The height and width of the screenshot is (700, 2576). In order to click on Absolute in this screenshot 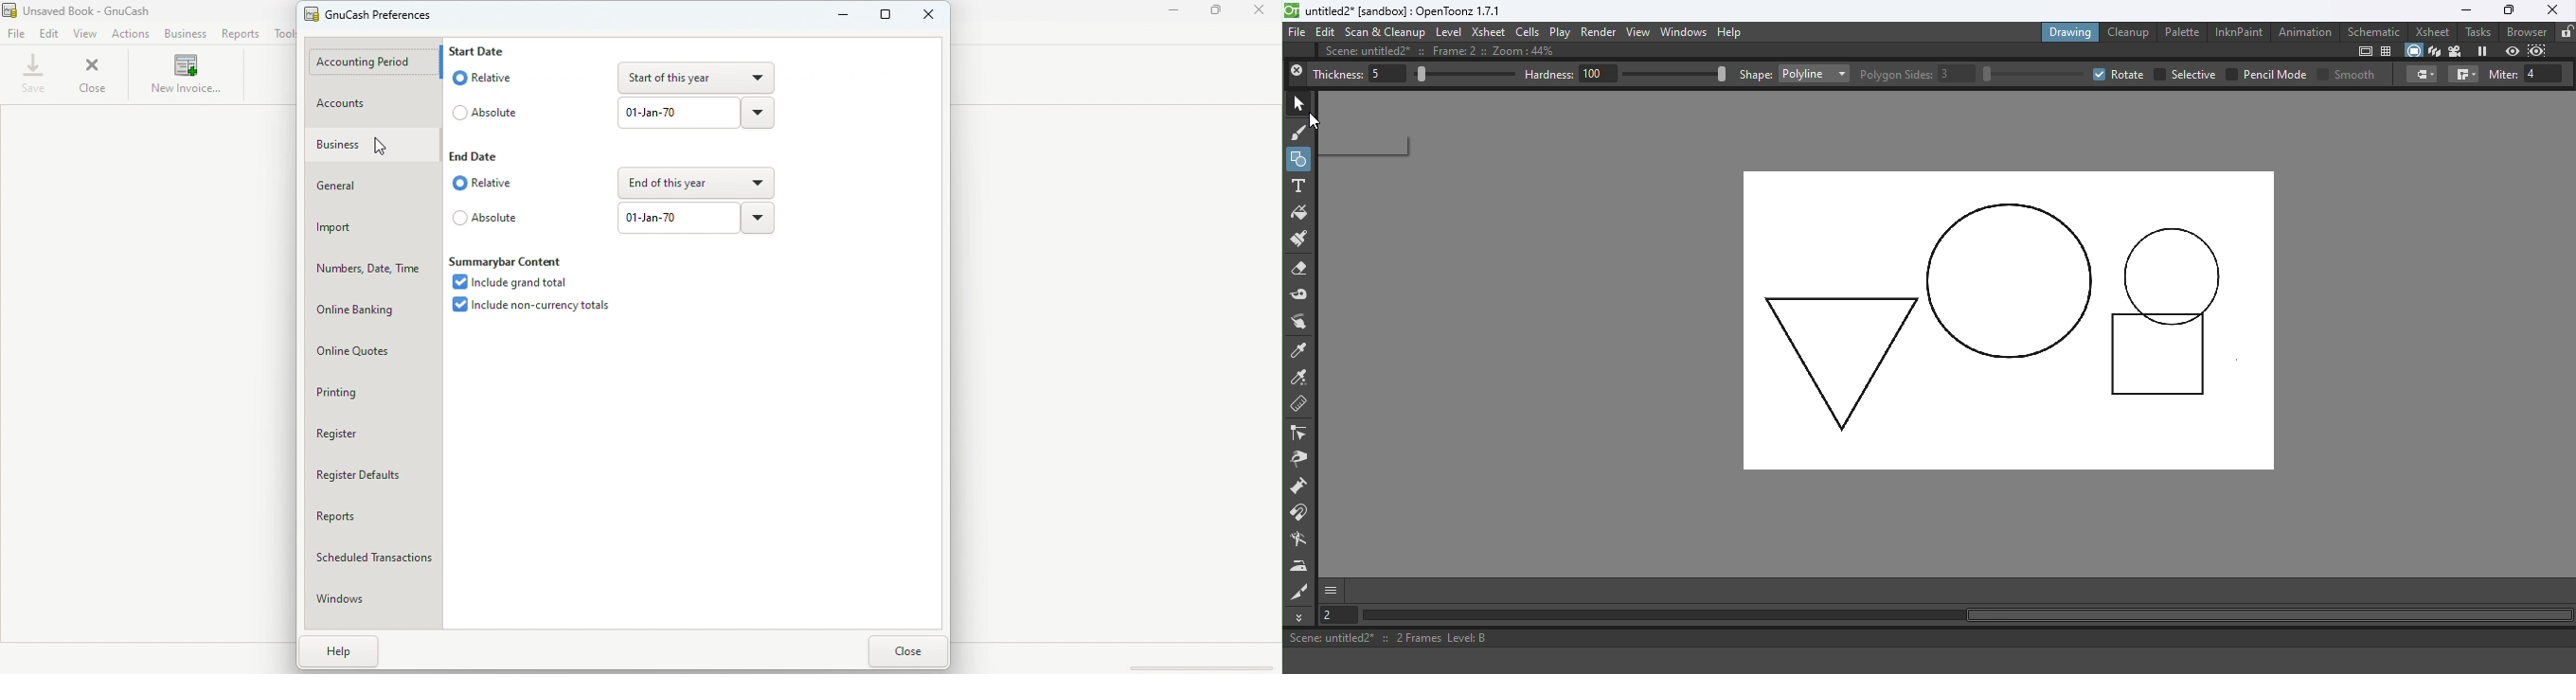, I will do `click(486, 222)`.